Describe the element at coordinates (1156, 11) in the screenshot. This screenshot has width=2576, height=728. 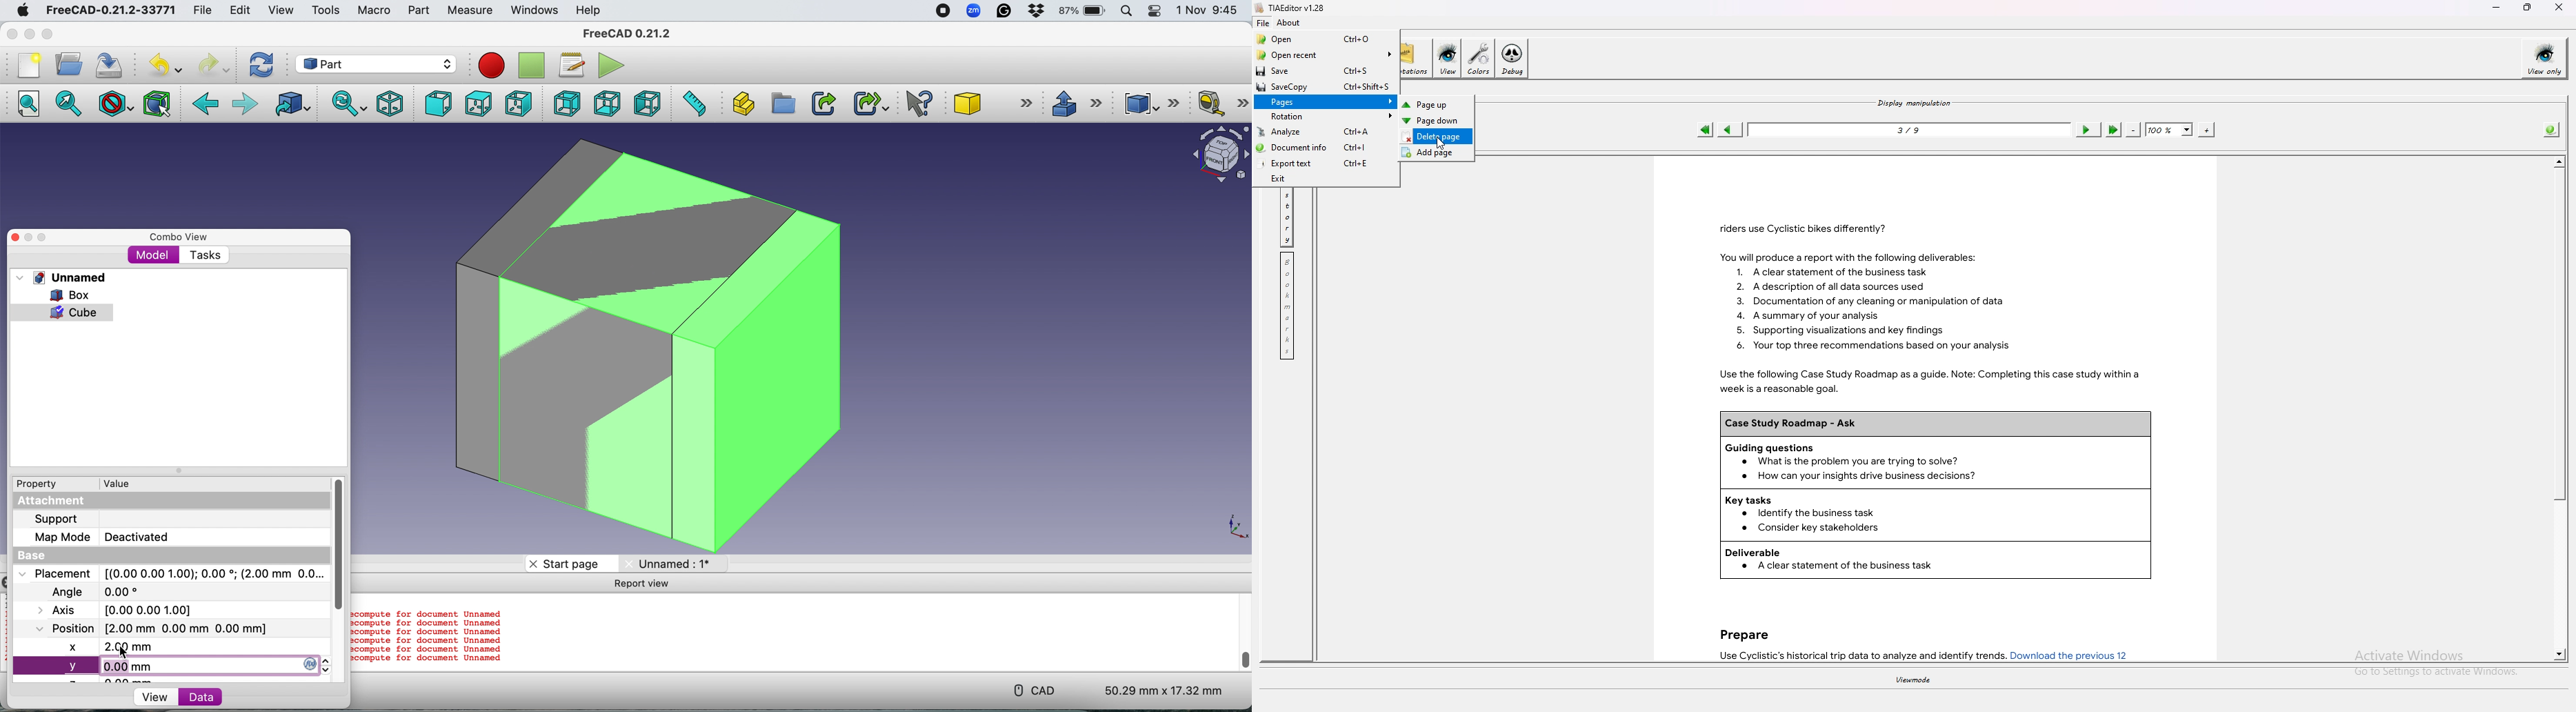
I see `Control center` at that location.